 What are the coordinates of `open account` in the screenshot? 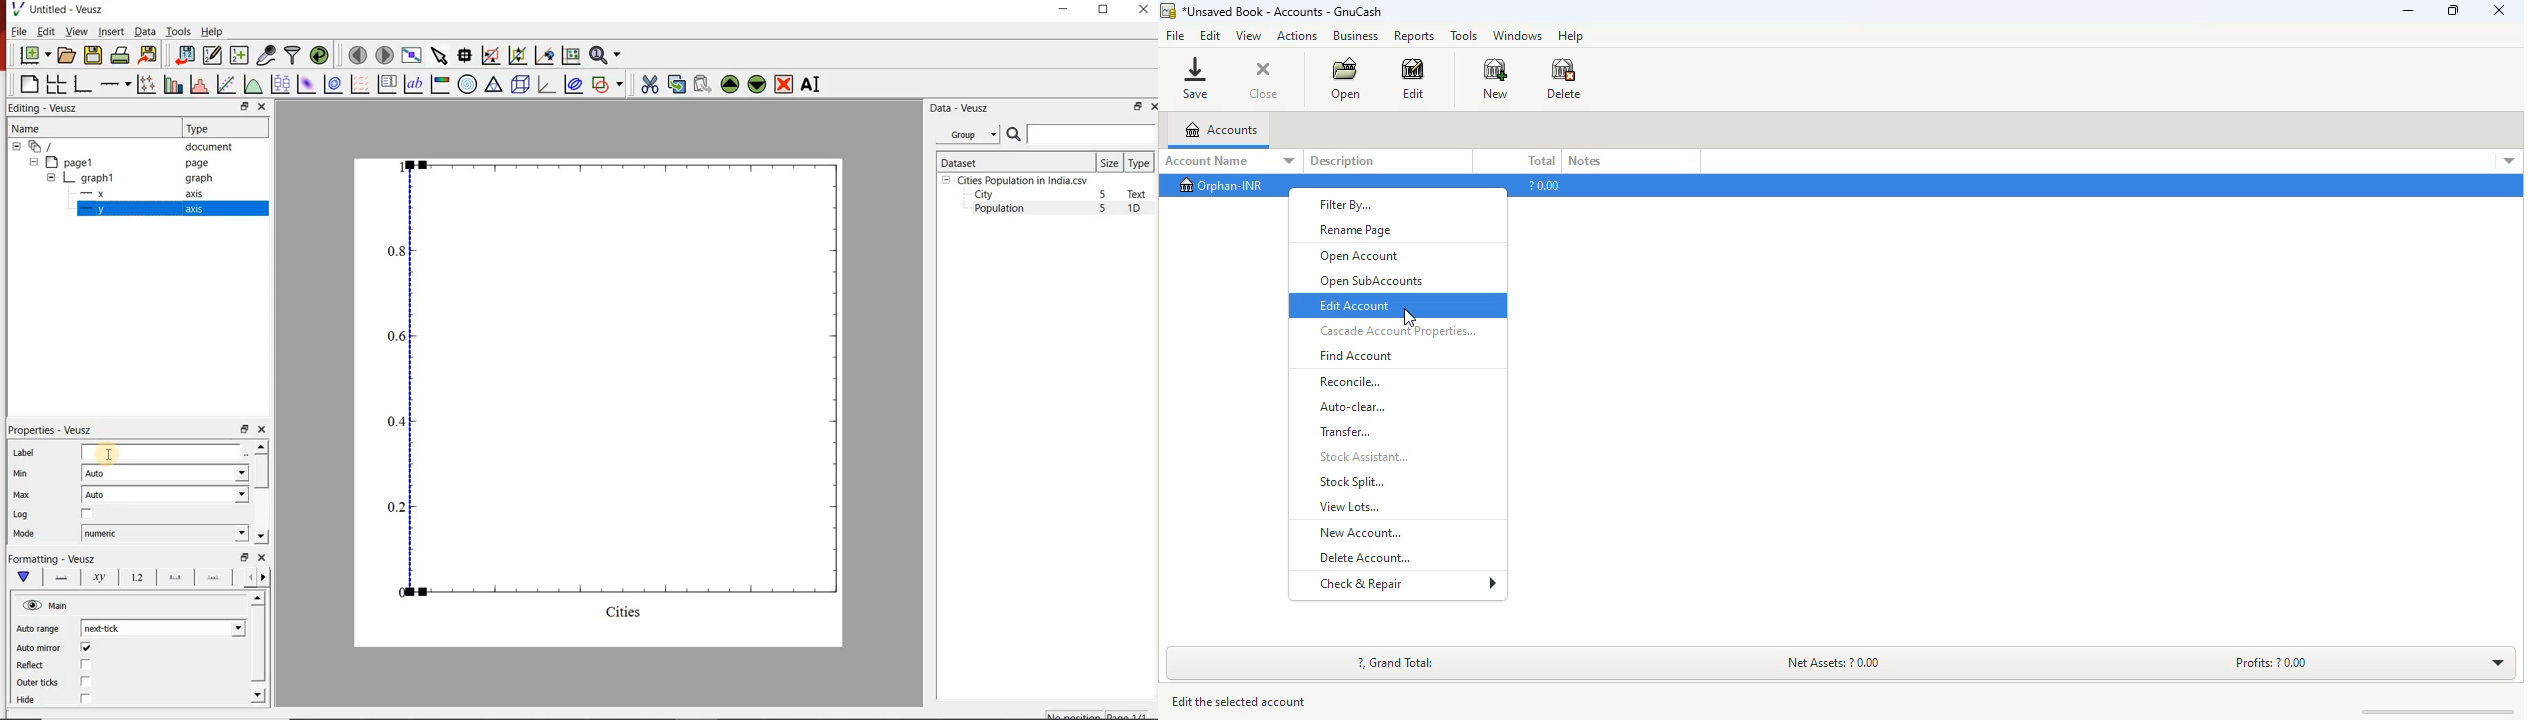 It's located at (1359, 256).